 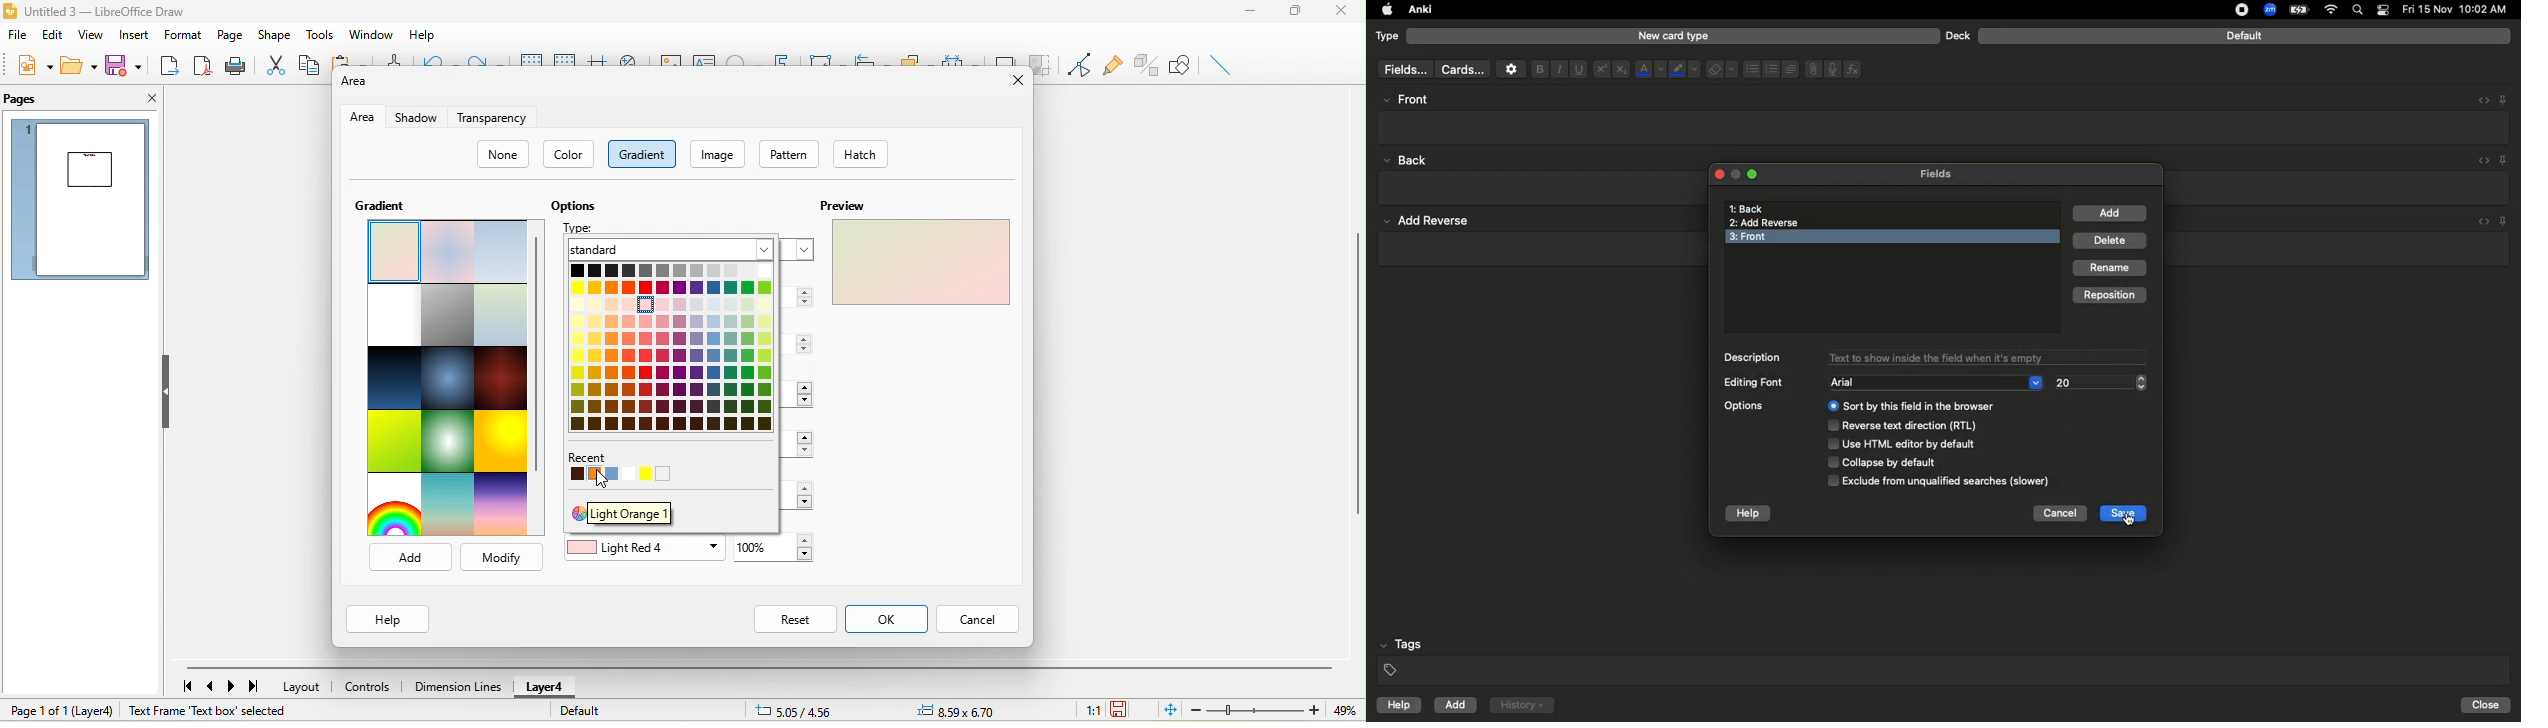 I want to click on dropdown, so click(x=2036, y=381).